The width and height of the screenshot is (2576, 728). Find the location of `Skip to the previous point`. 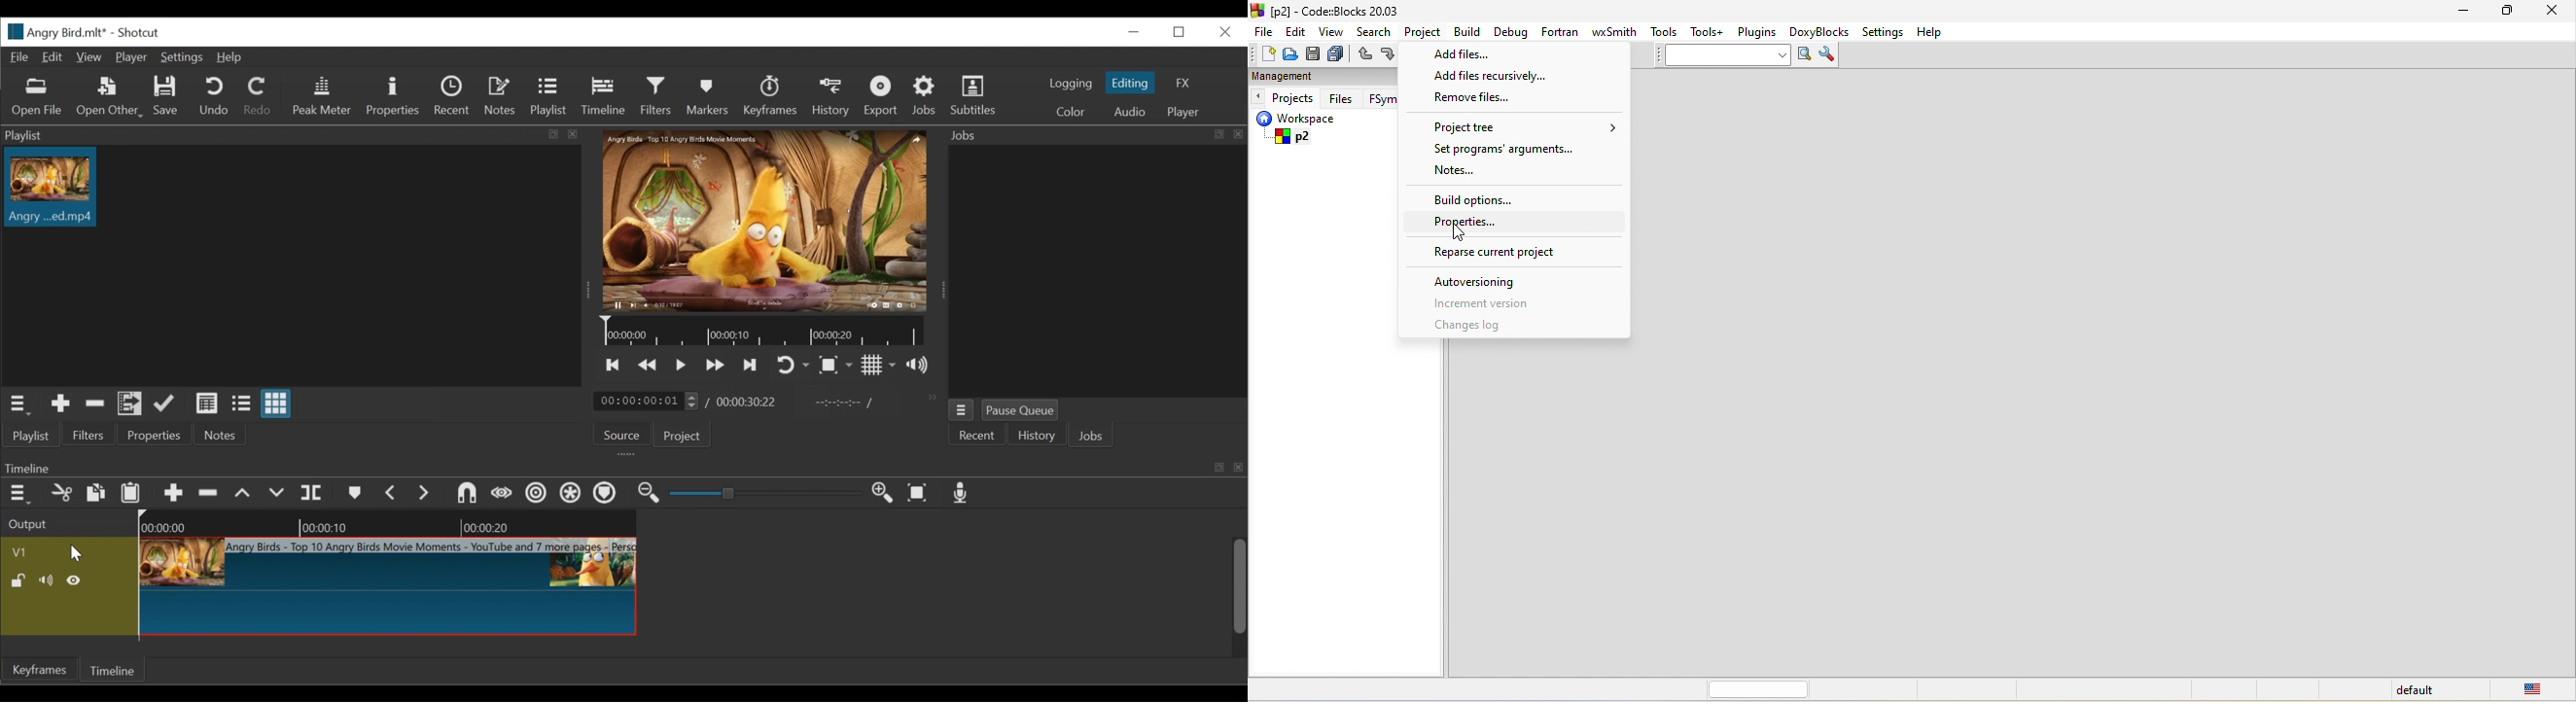

Skip to the previous point is located at coordinates (614, 365).